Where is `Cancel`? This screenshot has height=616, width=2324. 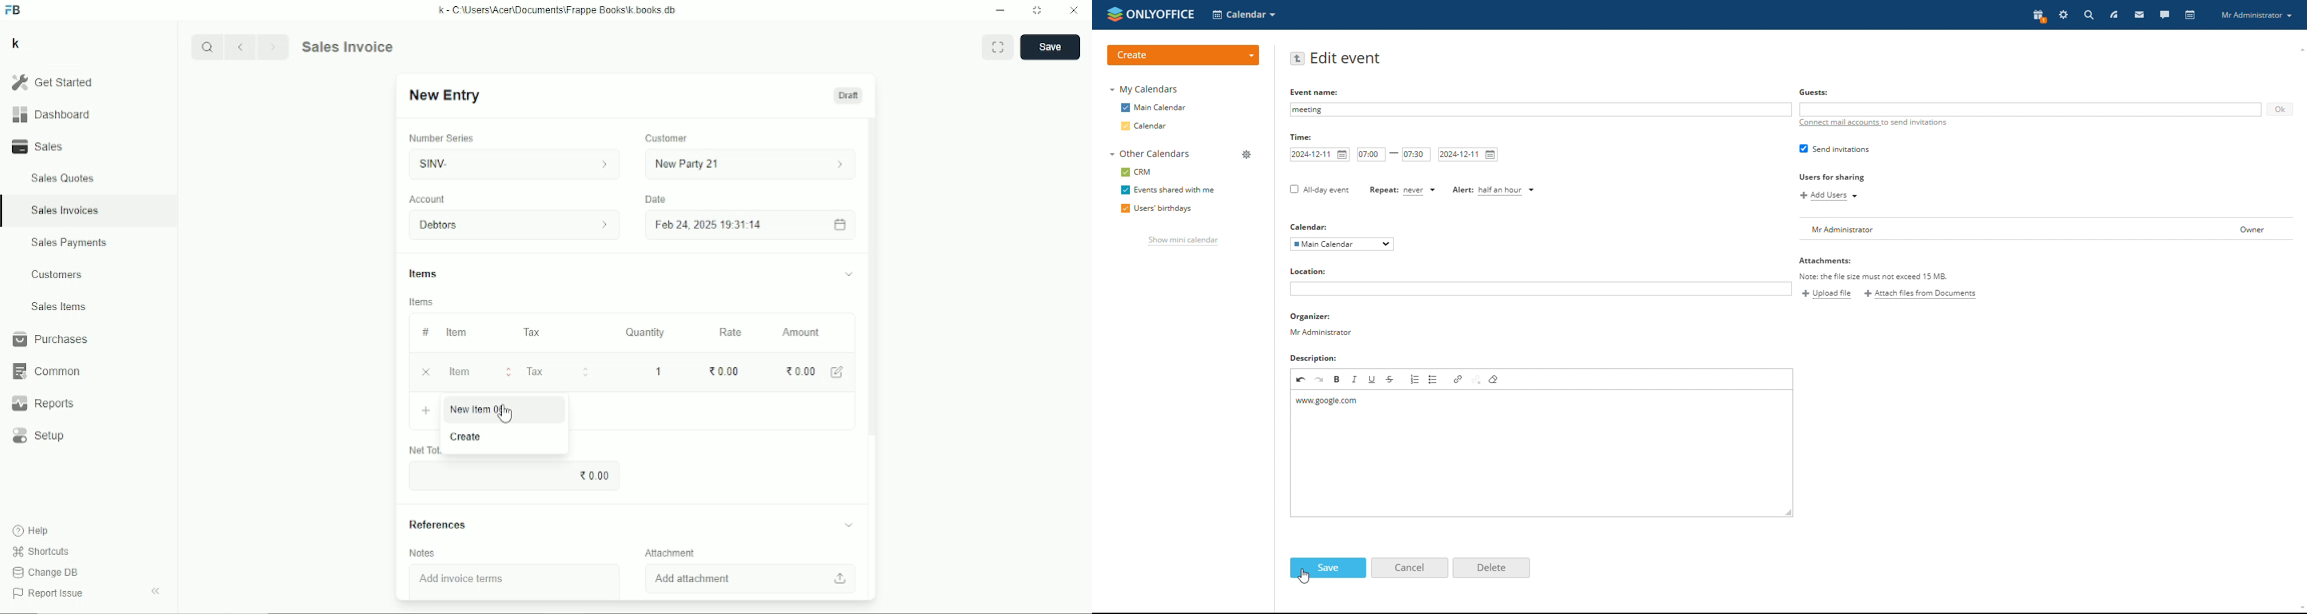
Cancel is located at coordinates (427, 372).